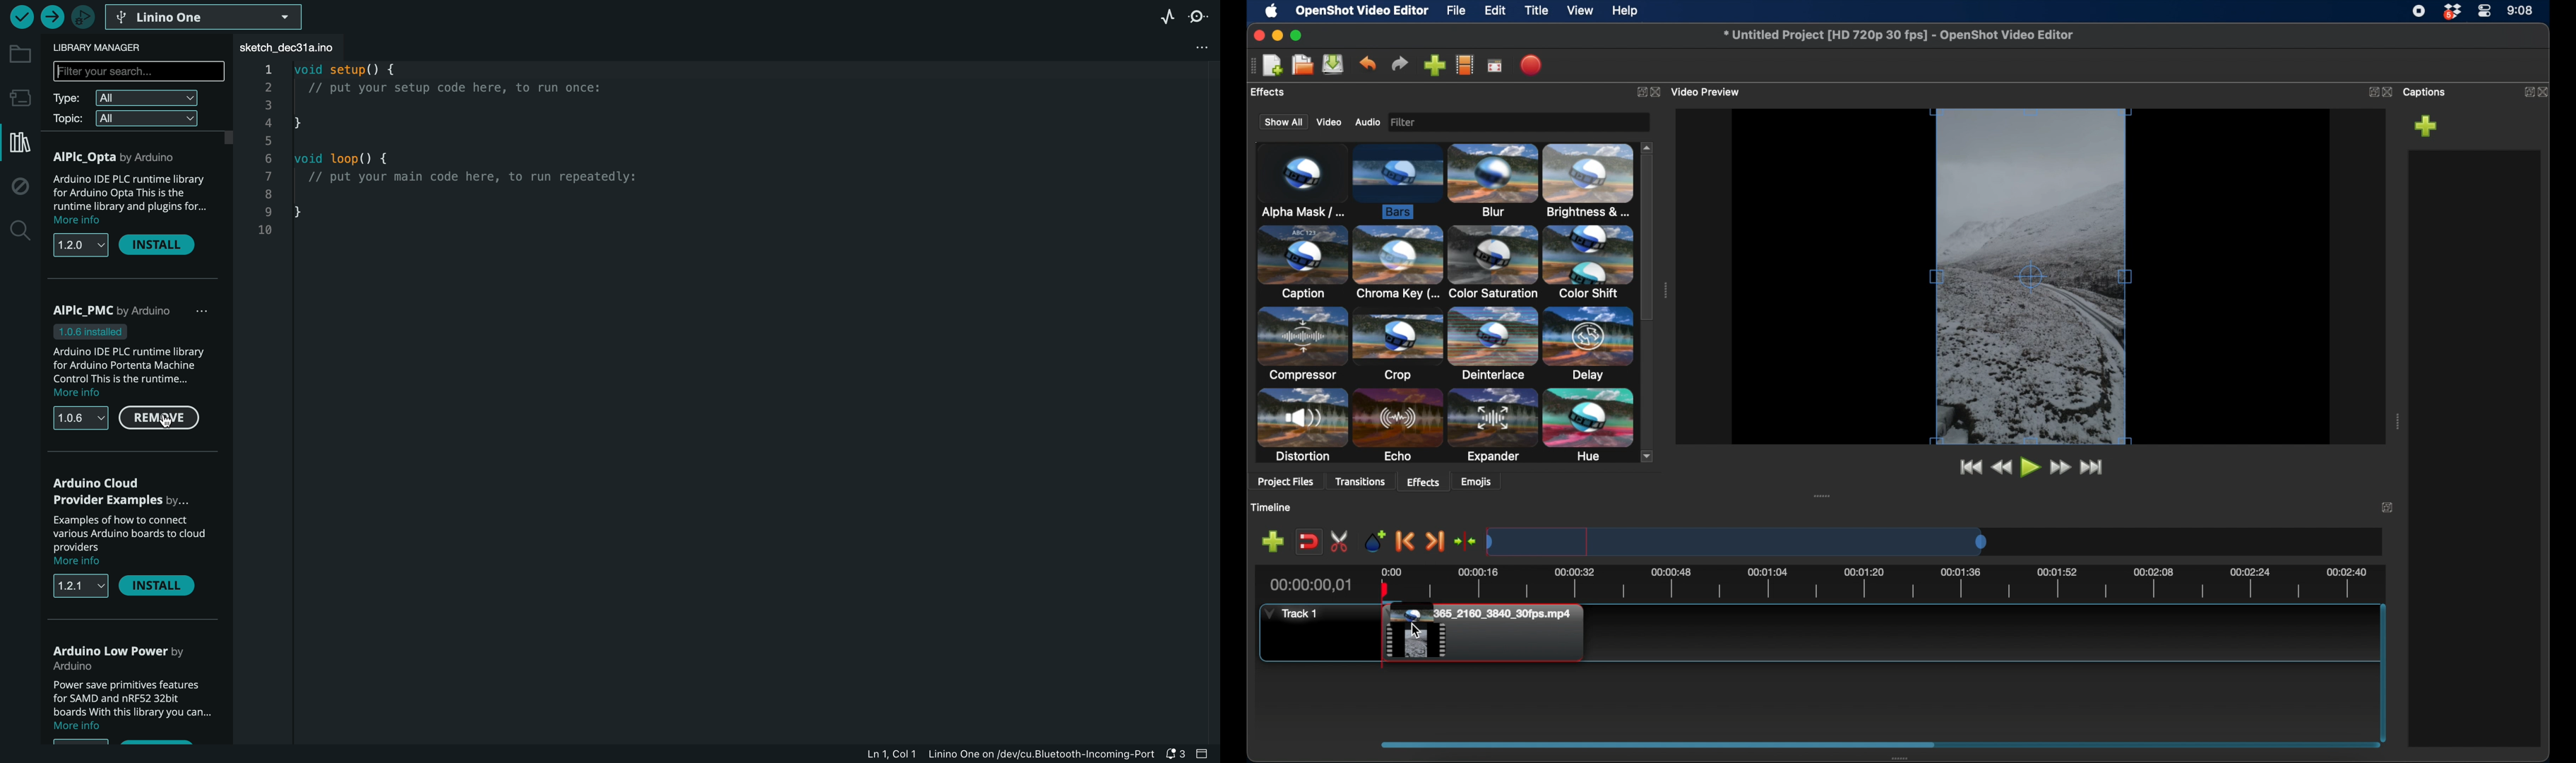  Describe the element at coordinates (1457, 11) in the screenshot. I see `file` at that location.